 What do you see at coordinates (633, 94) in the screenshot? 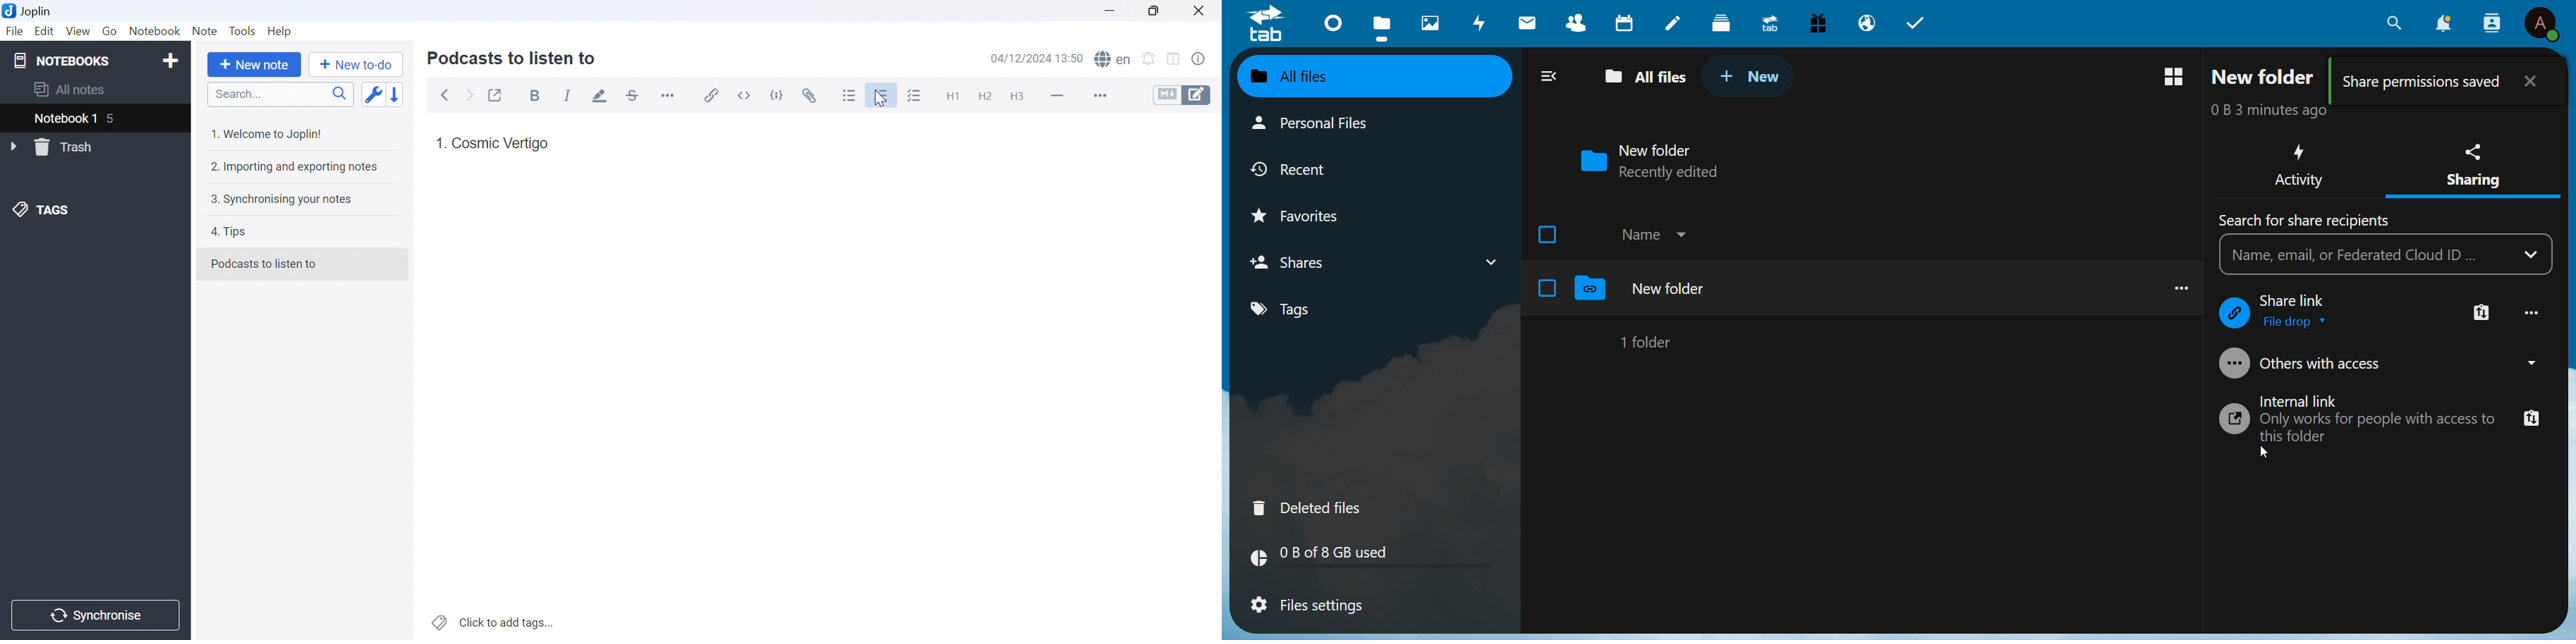
I see `Strikethrough` at bounding box center [633, 94].